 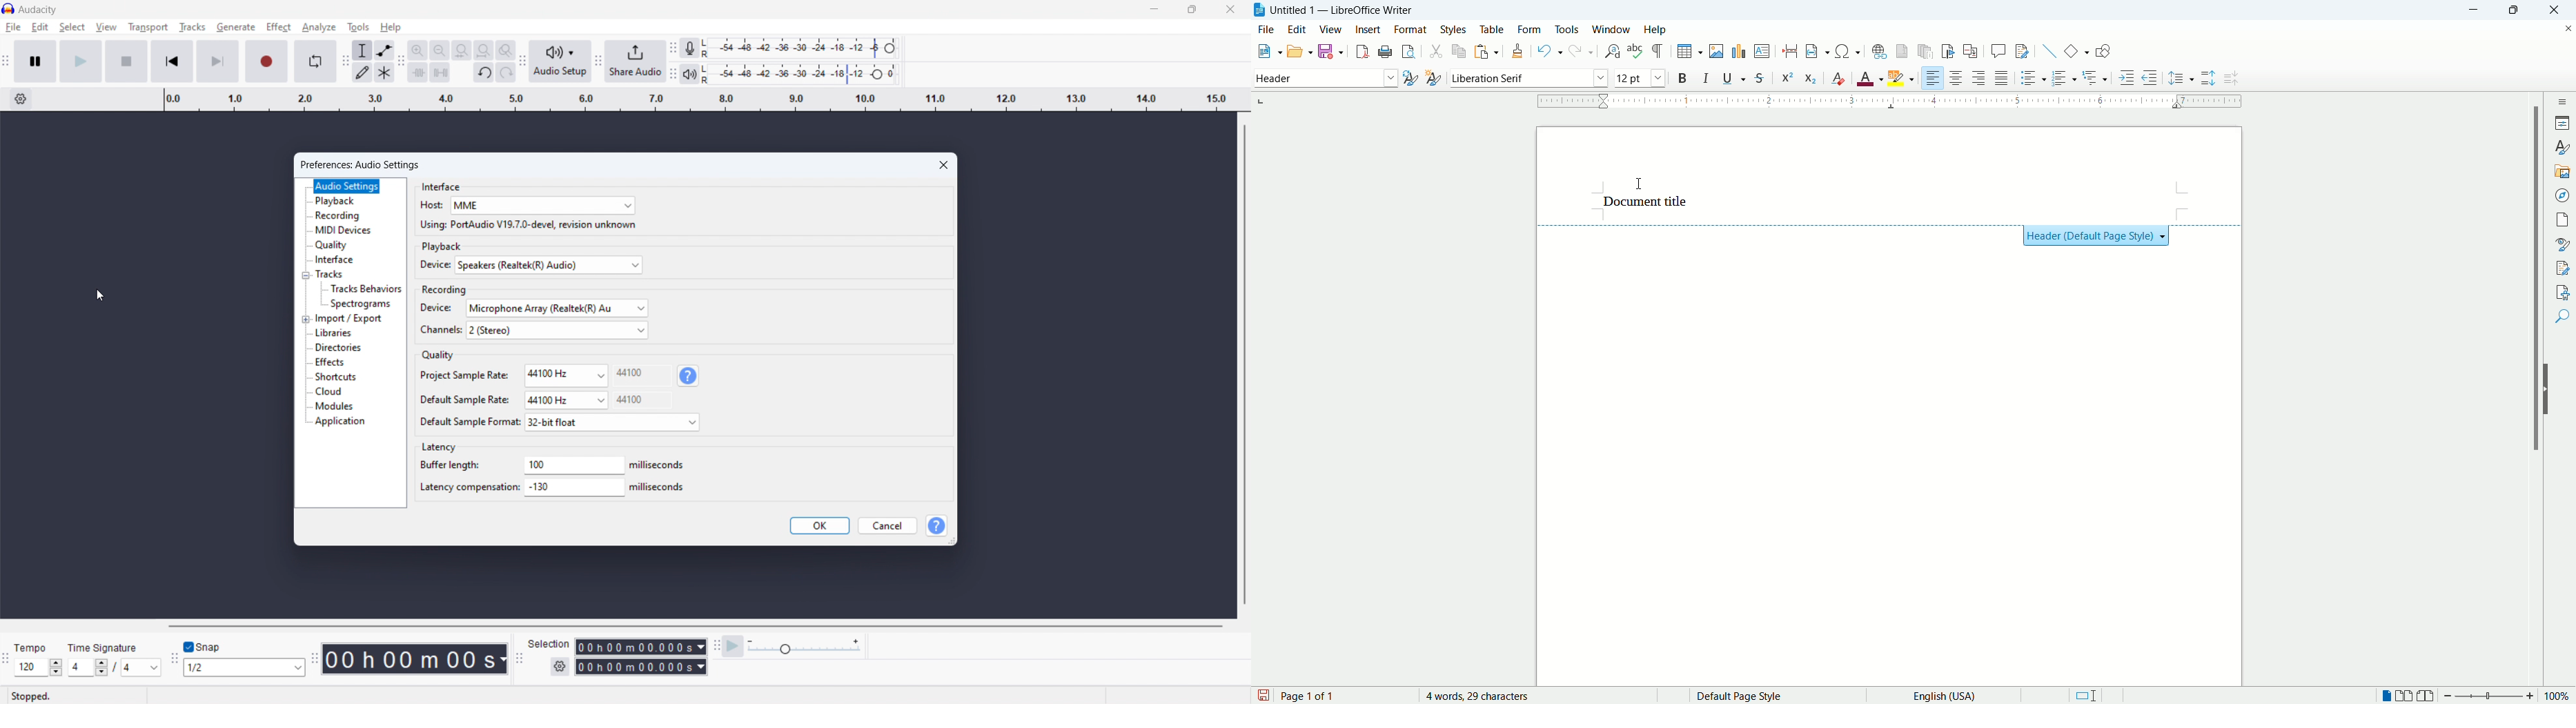 What do you see at coordinates (559, 667) in the screenshot?
I see `selection settings` at bounding box center [559, 667].